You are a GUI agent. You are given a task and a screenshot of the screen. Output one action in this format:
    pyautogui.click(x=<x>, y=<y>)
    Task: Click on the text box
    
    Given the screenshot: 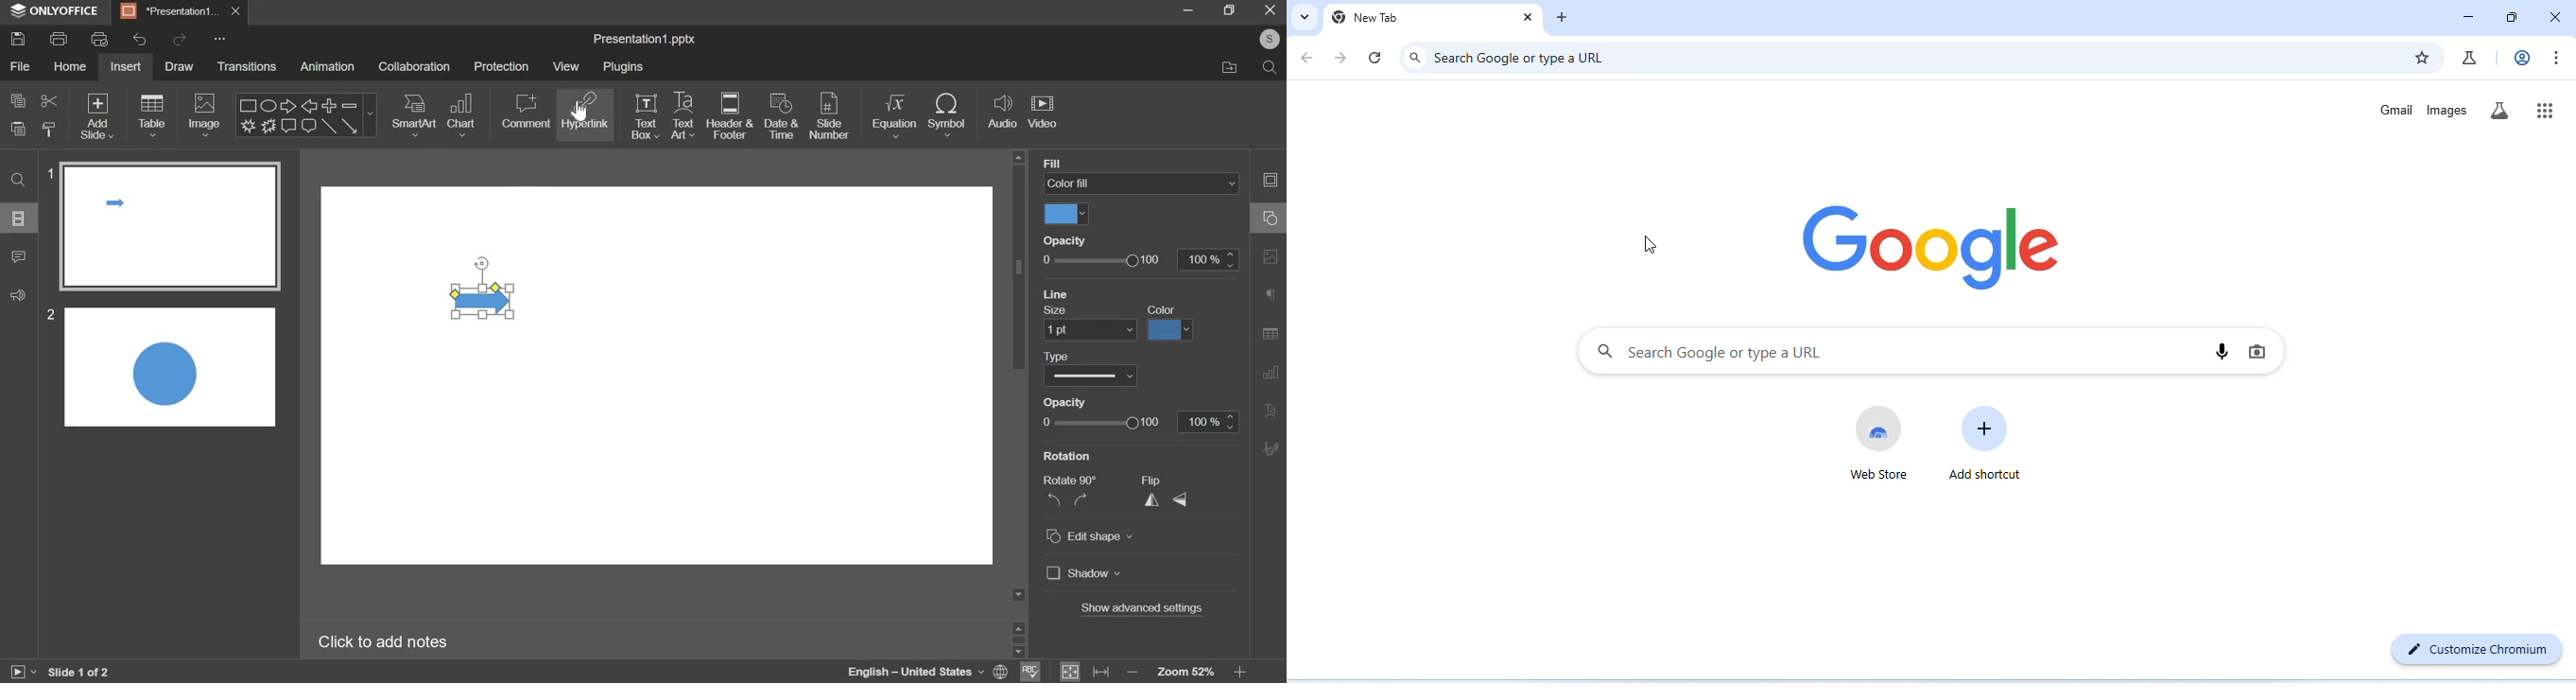 What is the action you would take?
    pyautogui.click(x=646, y=116)
    